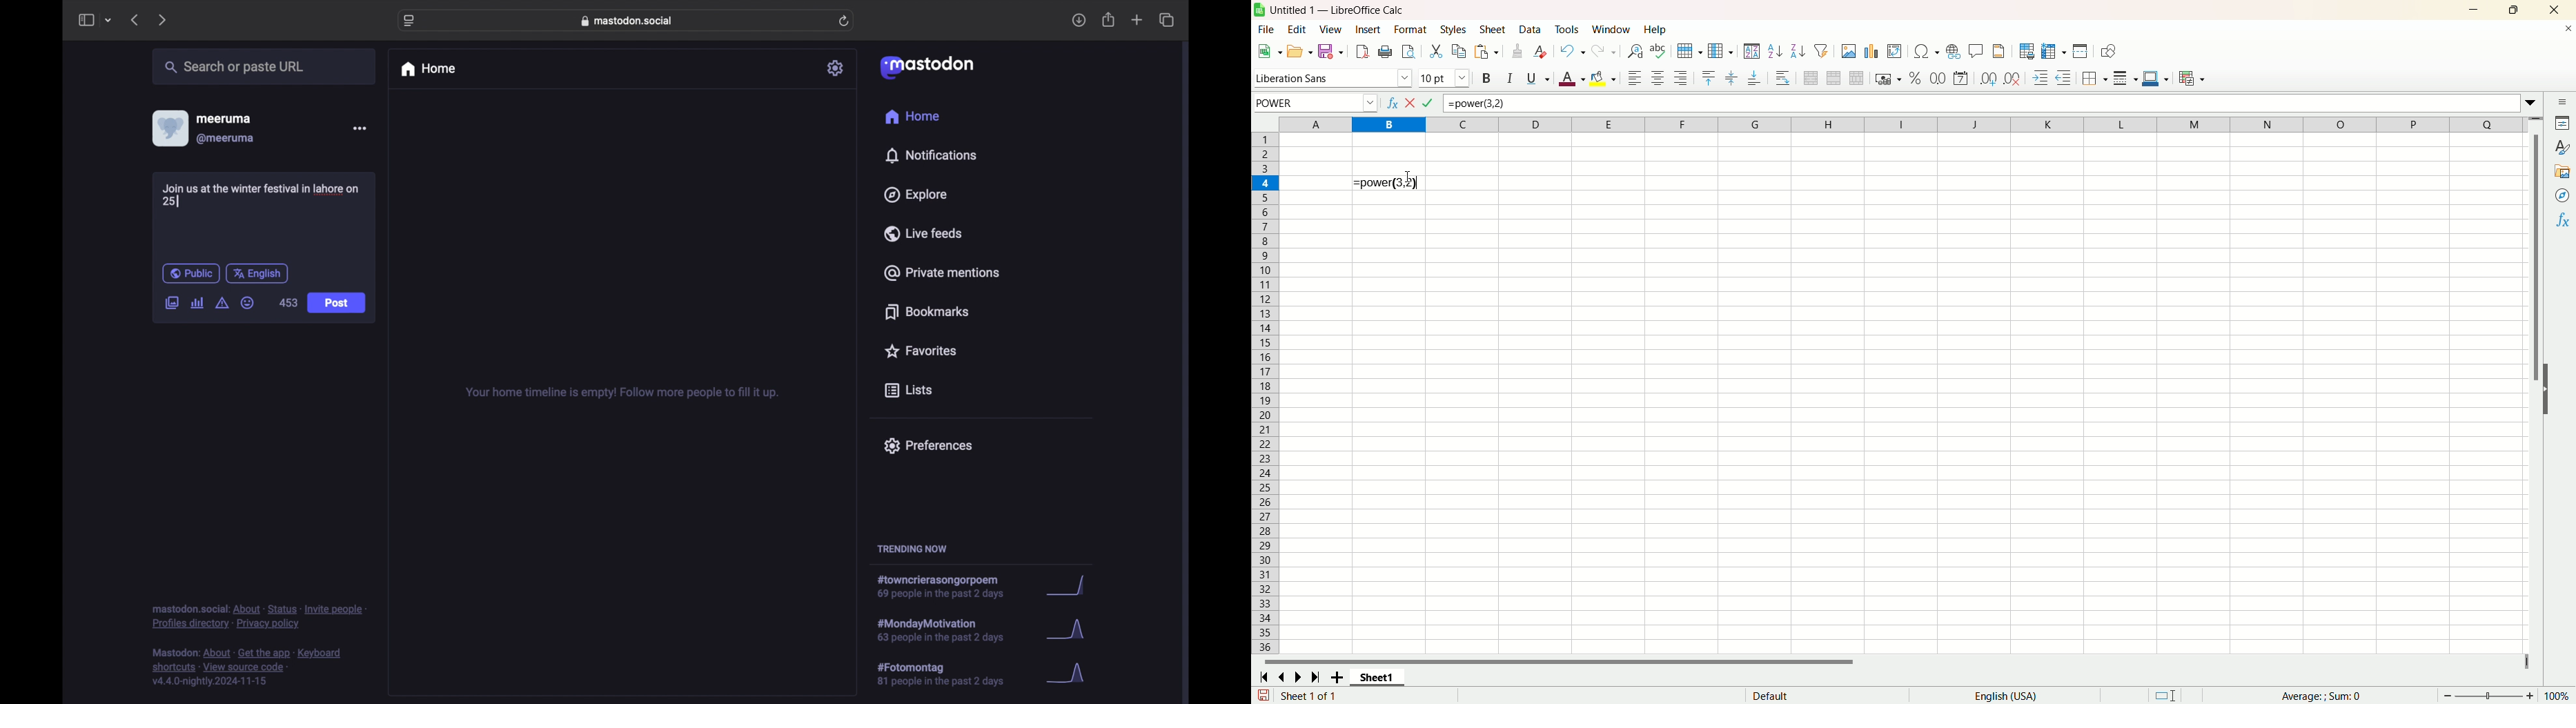 This screenshot has width=2576, height=728. Describe the element at coordinates (1604, 78) in the screenshot. I see `background color` at that location.